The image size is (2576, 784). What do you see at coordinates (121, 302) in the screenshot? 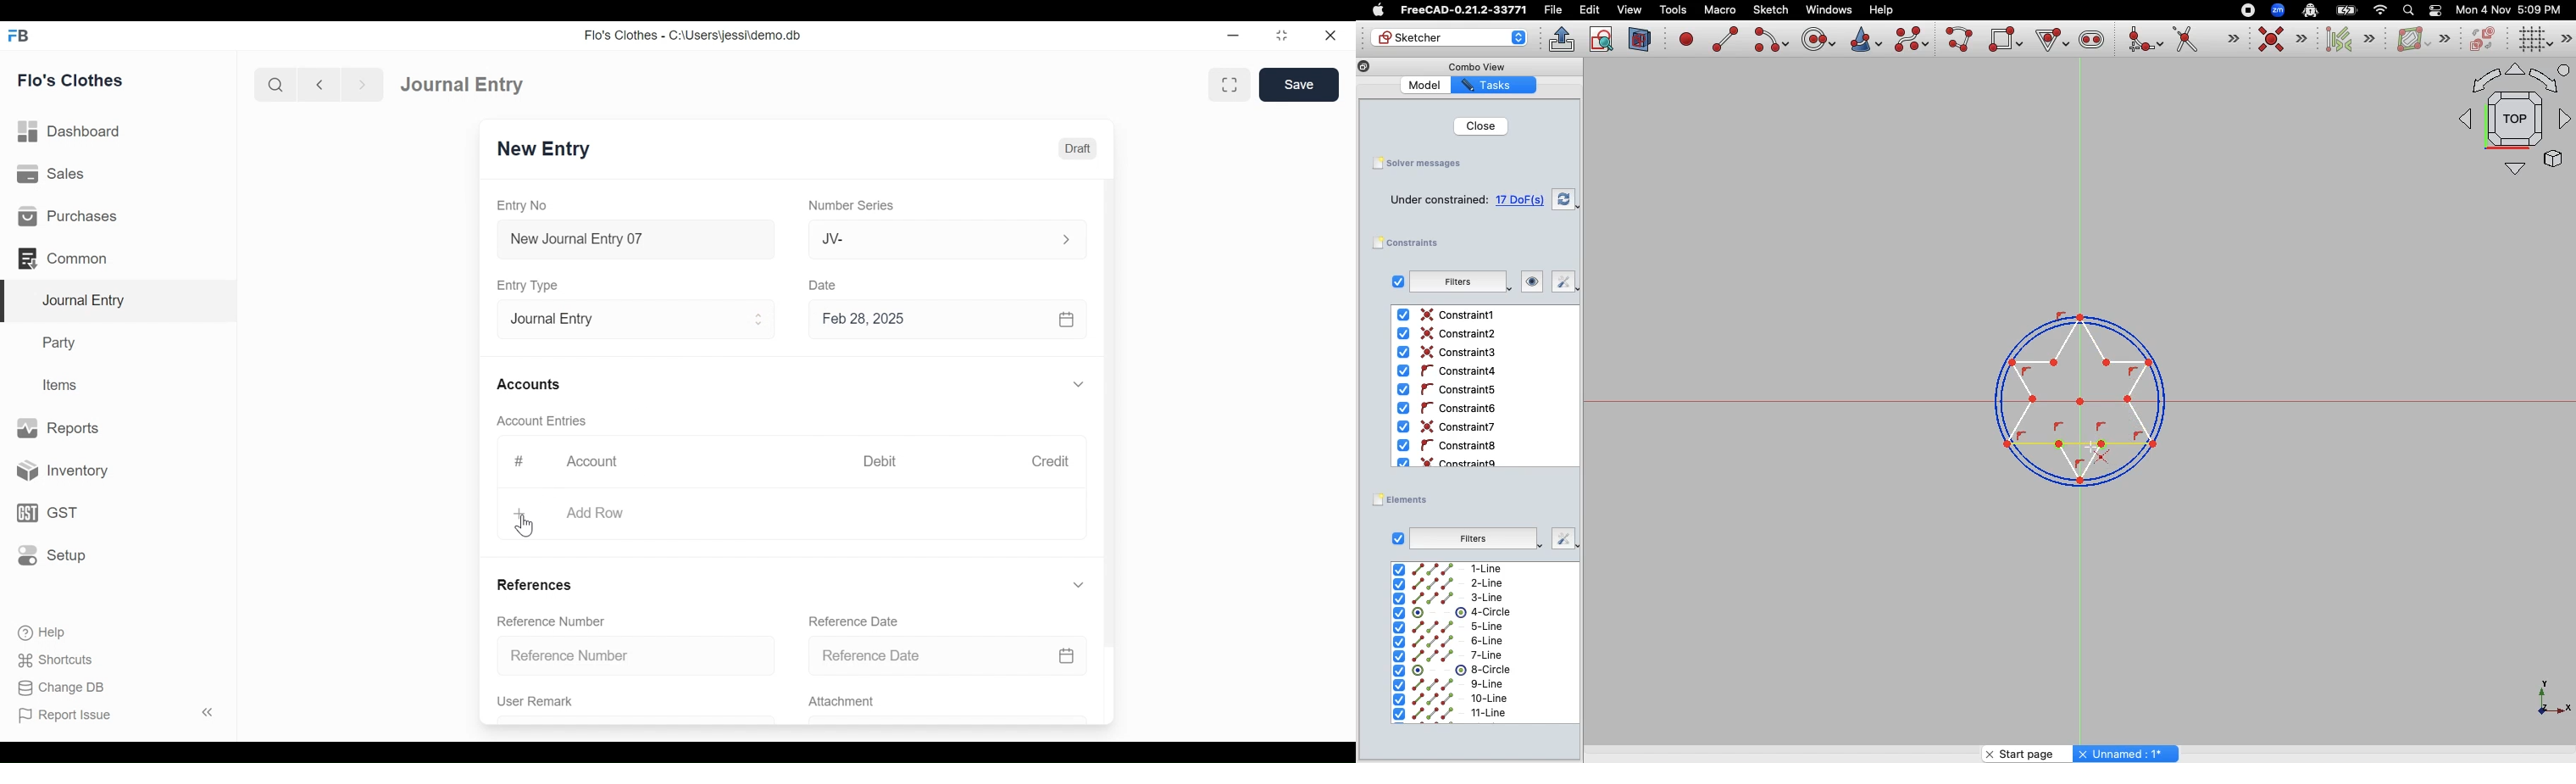
I see `Journal Entry` at bounding box center [121, 302].